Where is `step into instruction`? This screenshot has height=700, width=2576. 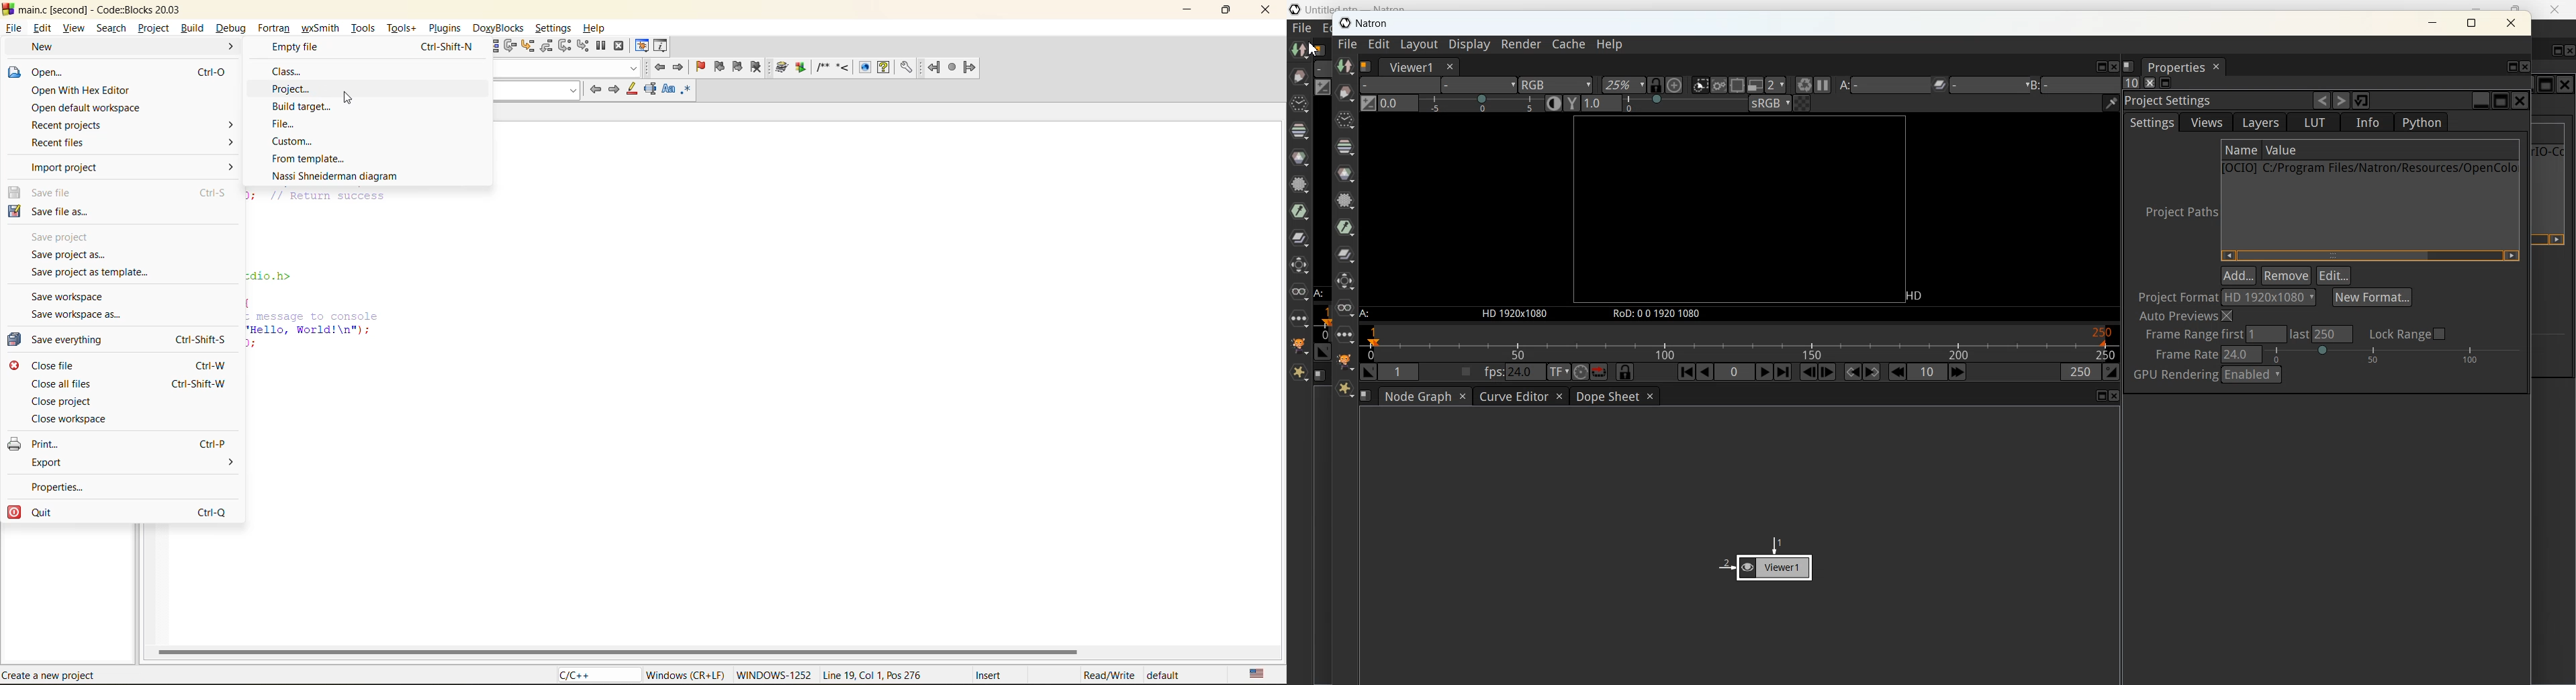
step into instruction is located at coordinates (582, 45).